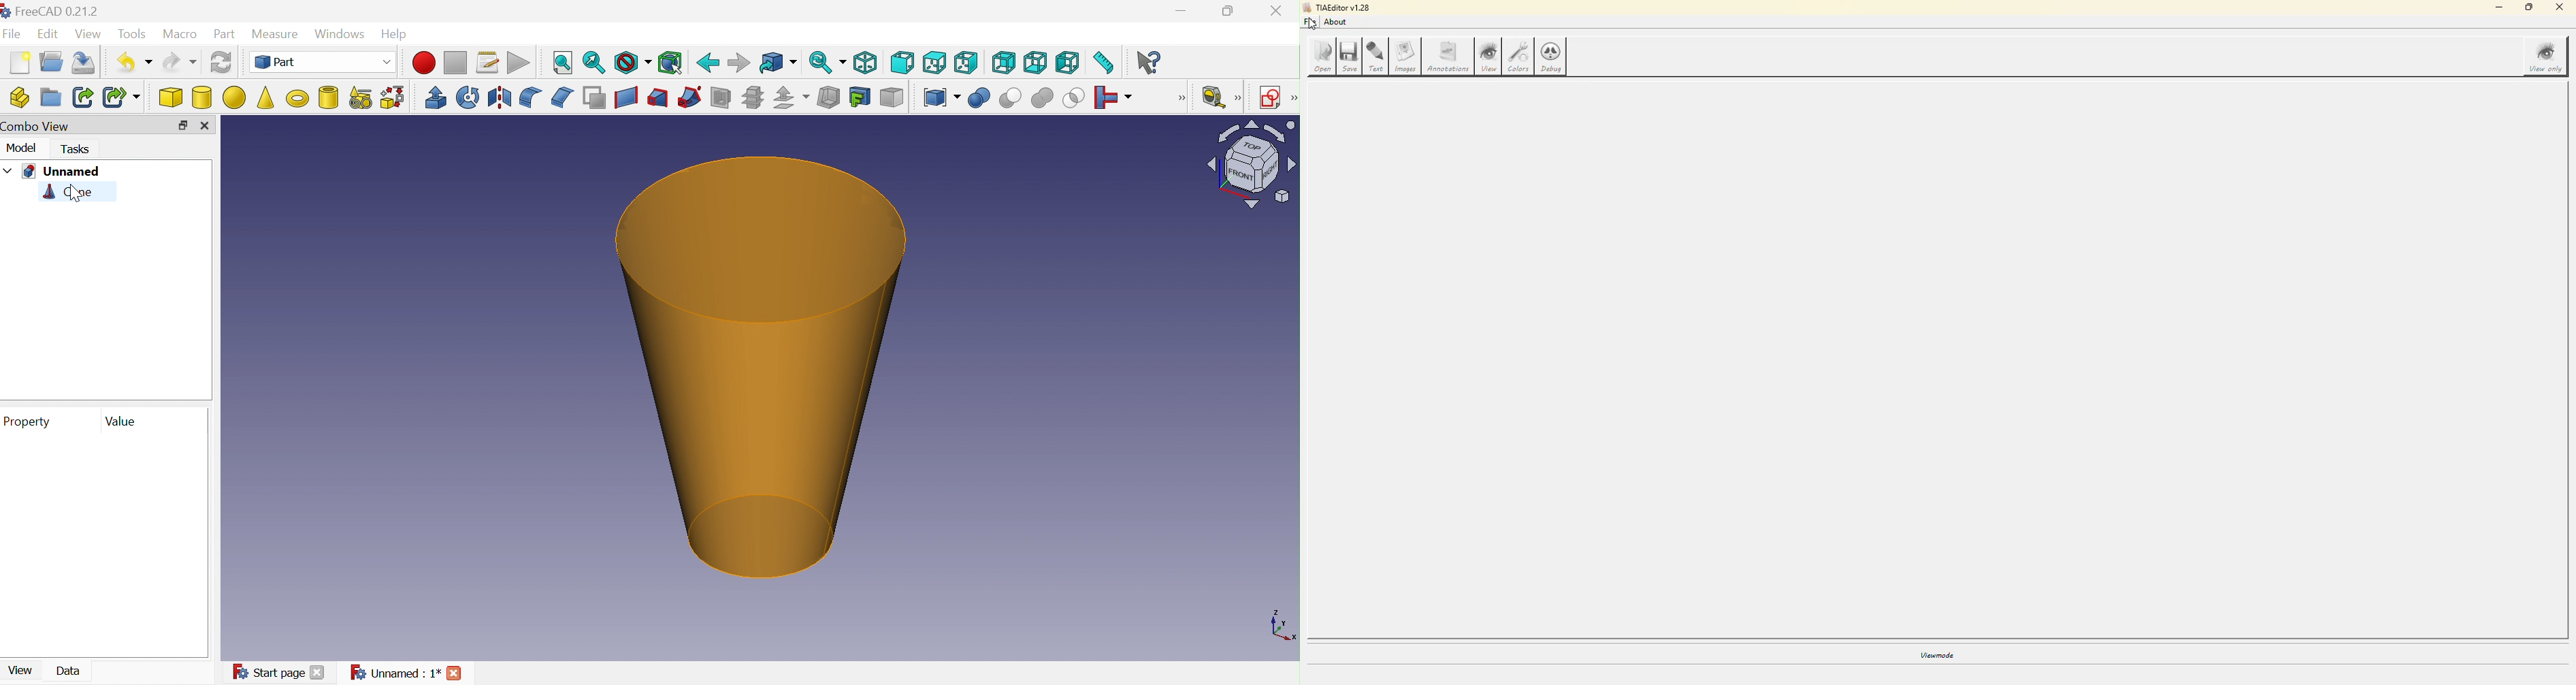 This screenshot has width=2576, height=700. I want to click on Back, so click(707, 63).